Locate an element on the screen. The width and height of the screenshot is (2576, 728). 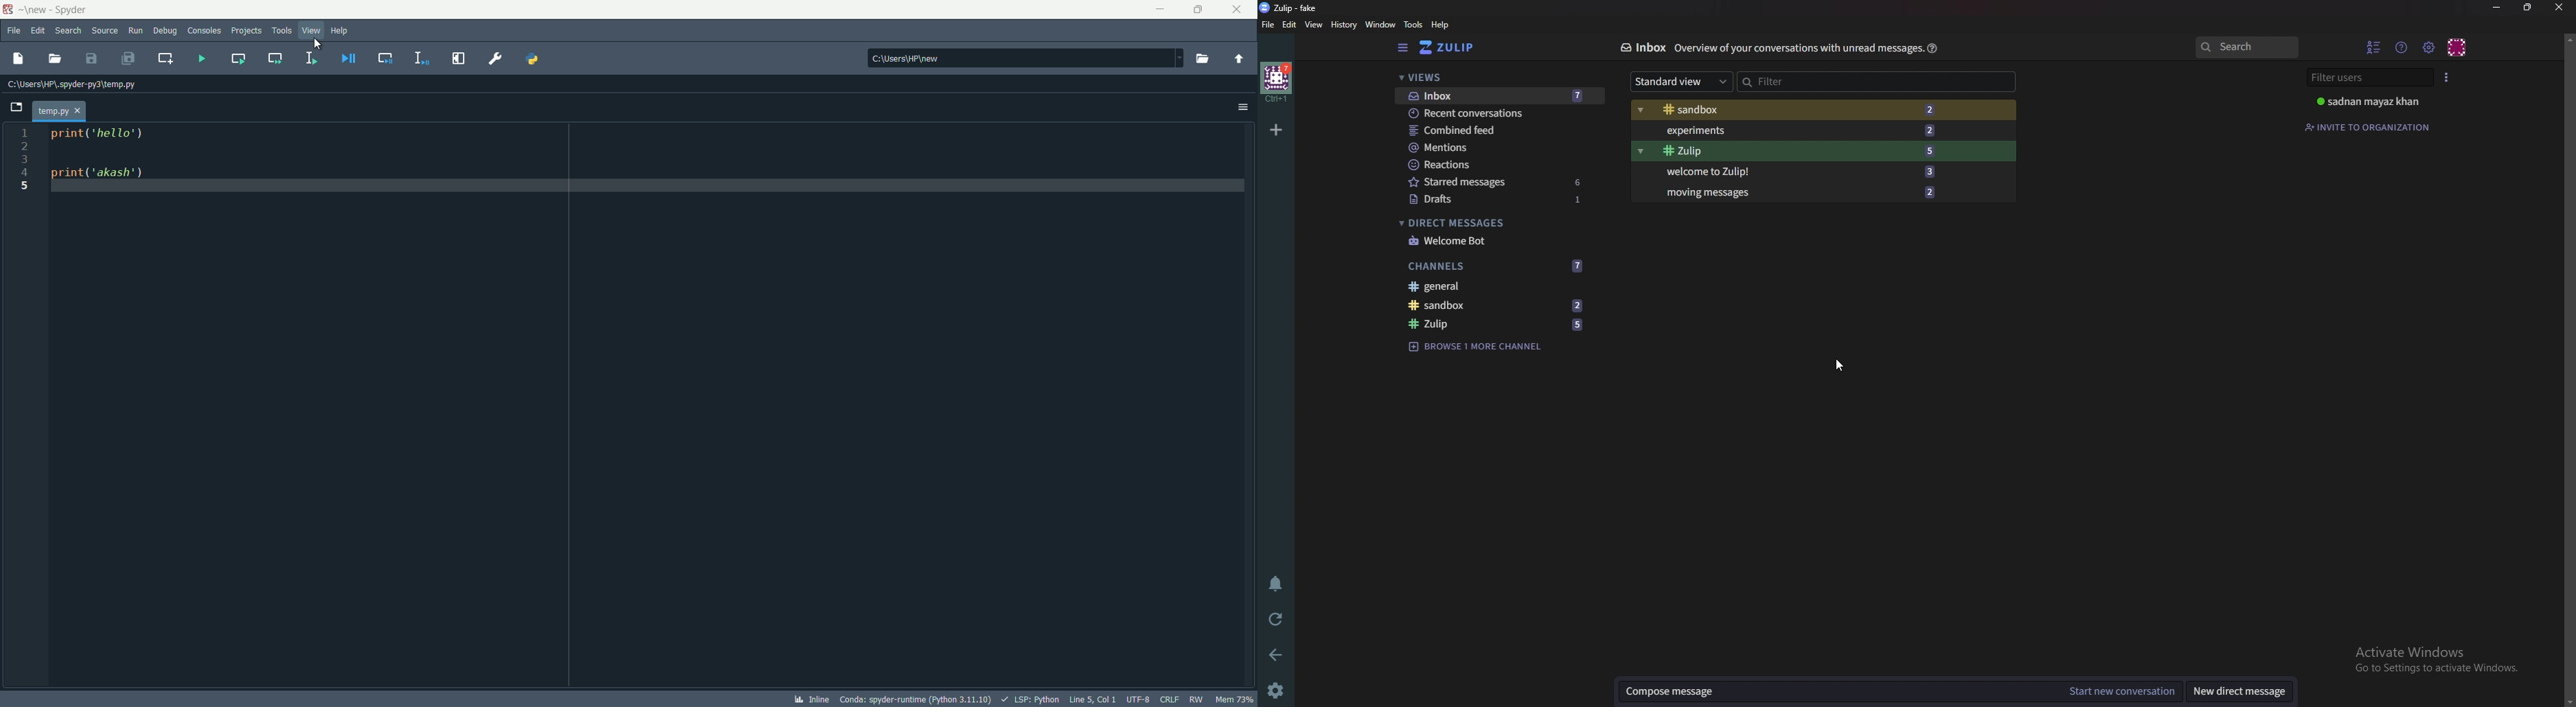
drop down is located at coordinates (1172, 58).